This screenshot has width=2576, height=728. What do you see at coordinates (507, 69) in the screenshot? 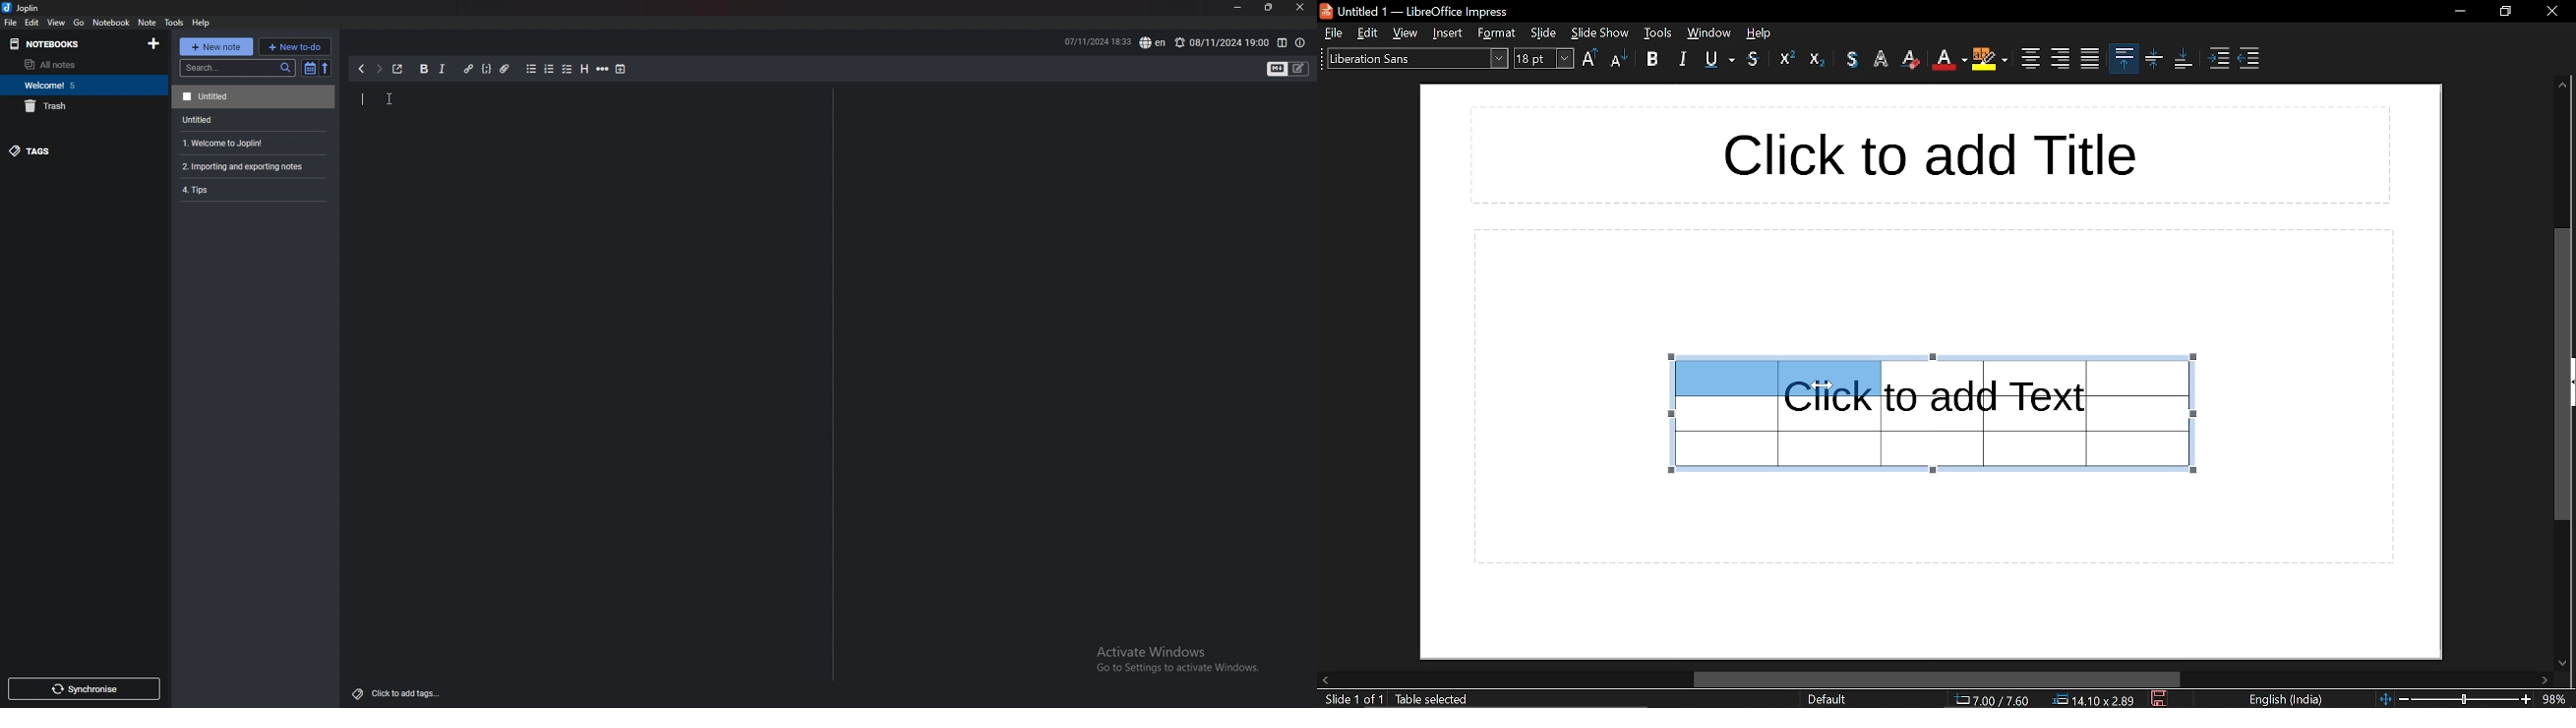
I see `attachment` at bounding box center [507, 69].